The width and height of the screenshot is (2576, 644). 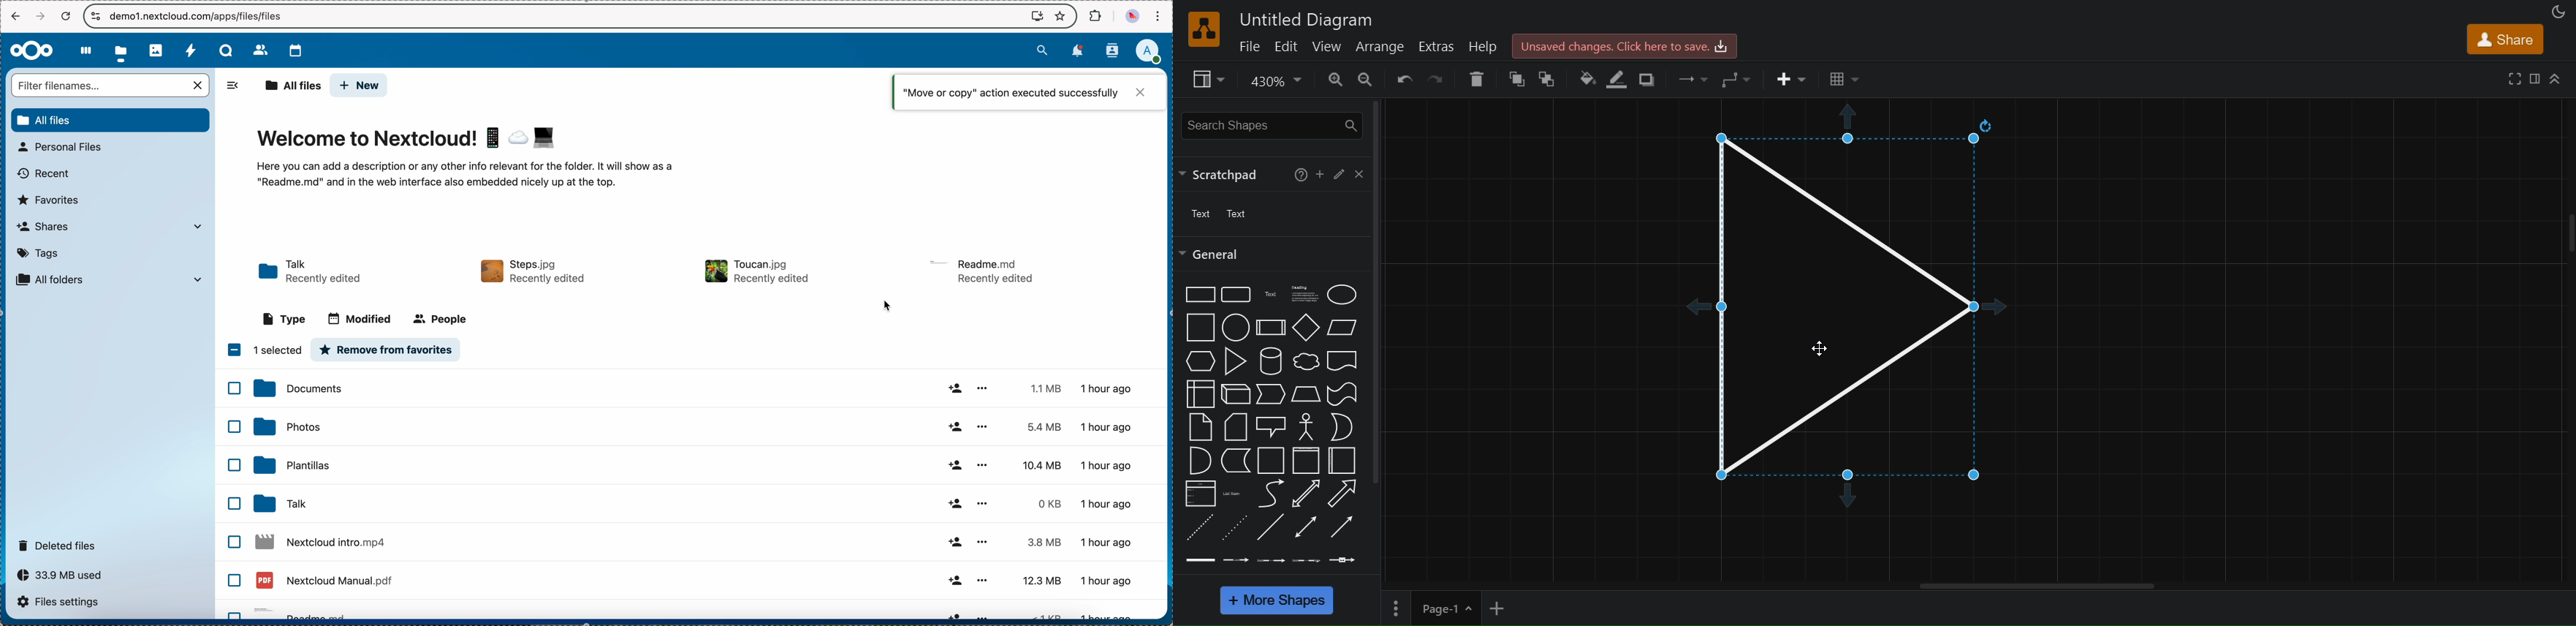 What do you see at coordinates (265, 350) in the screenshot?
I see `1 item selected` at bounding box center [265, 350].